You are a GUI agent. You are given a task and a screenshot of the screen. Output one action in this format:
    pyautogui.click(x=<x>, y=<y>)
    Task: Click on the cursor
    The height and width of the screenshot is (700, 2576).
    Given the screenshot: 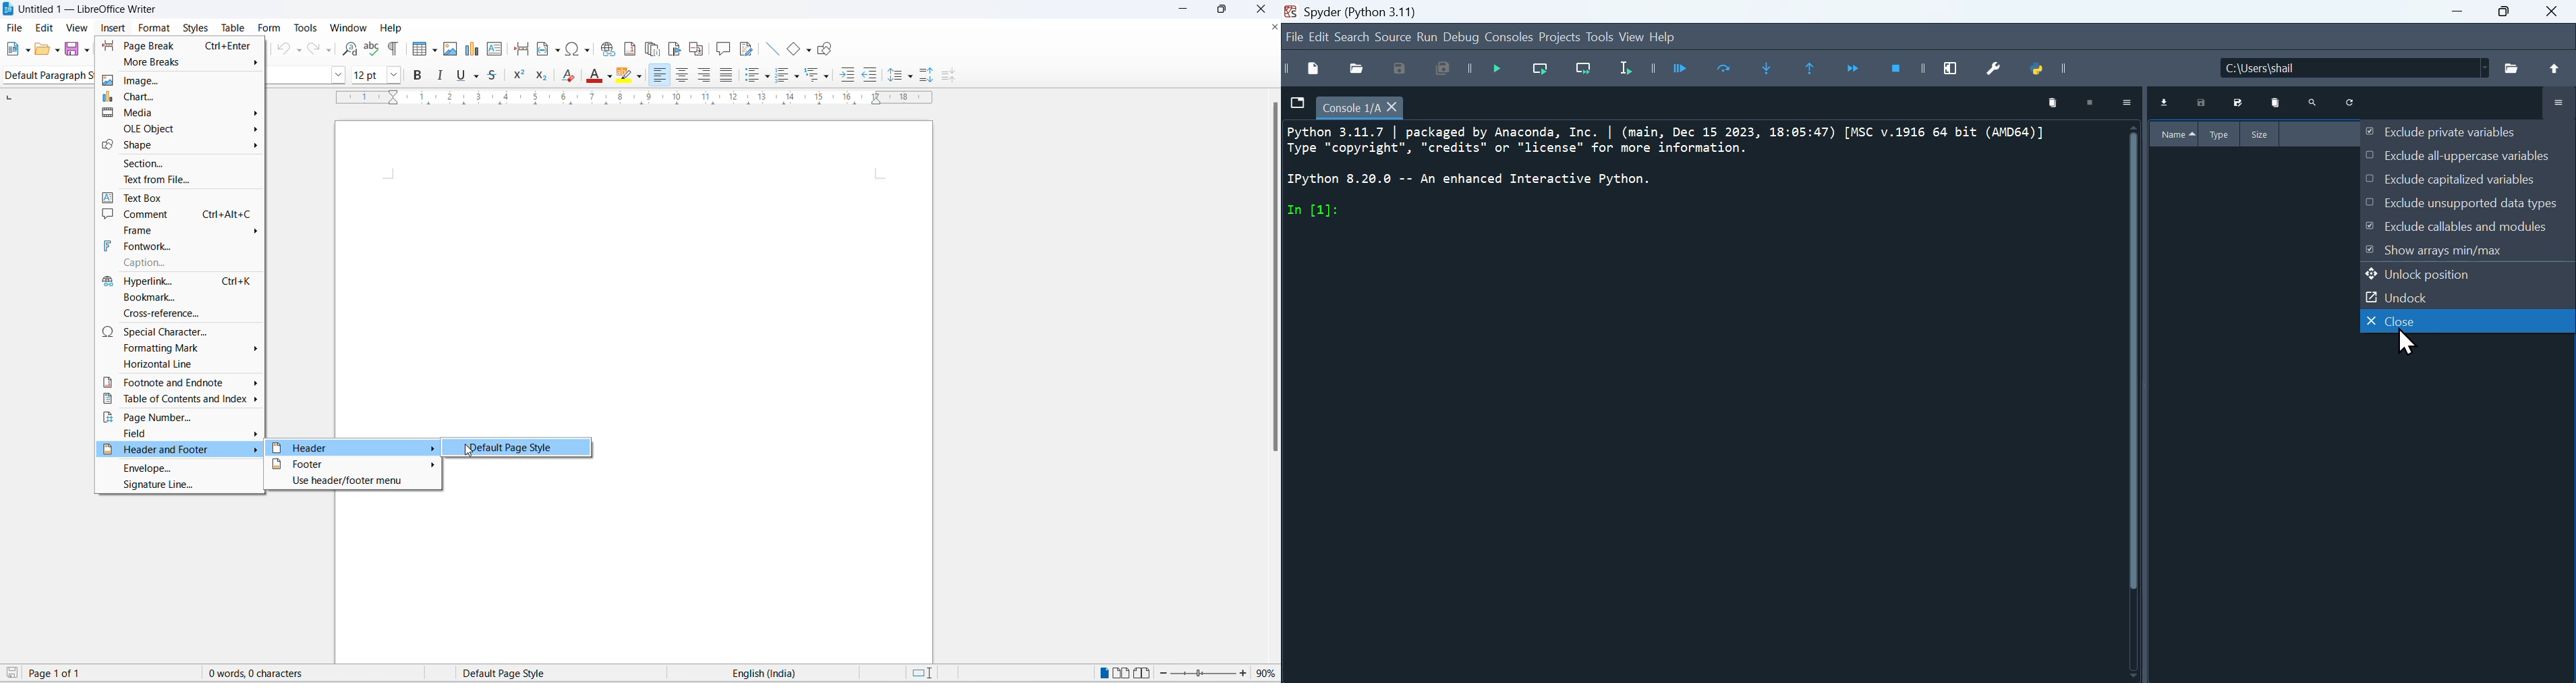 What is the action you would take?
    pyautogui.click(x=470, y=450)
    